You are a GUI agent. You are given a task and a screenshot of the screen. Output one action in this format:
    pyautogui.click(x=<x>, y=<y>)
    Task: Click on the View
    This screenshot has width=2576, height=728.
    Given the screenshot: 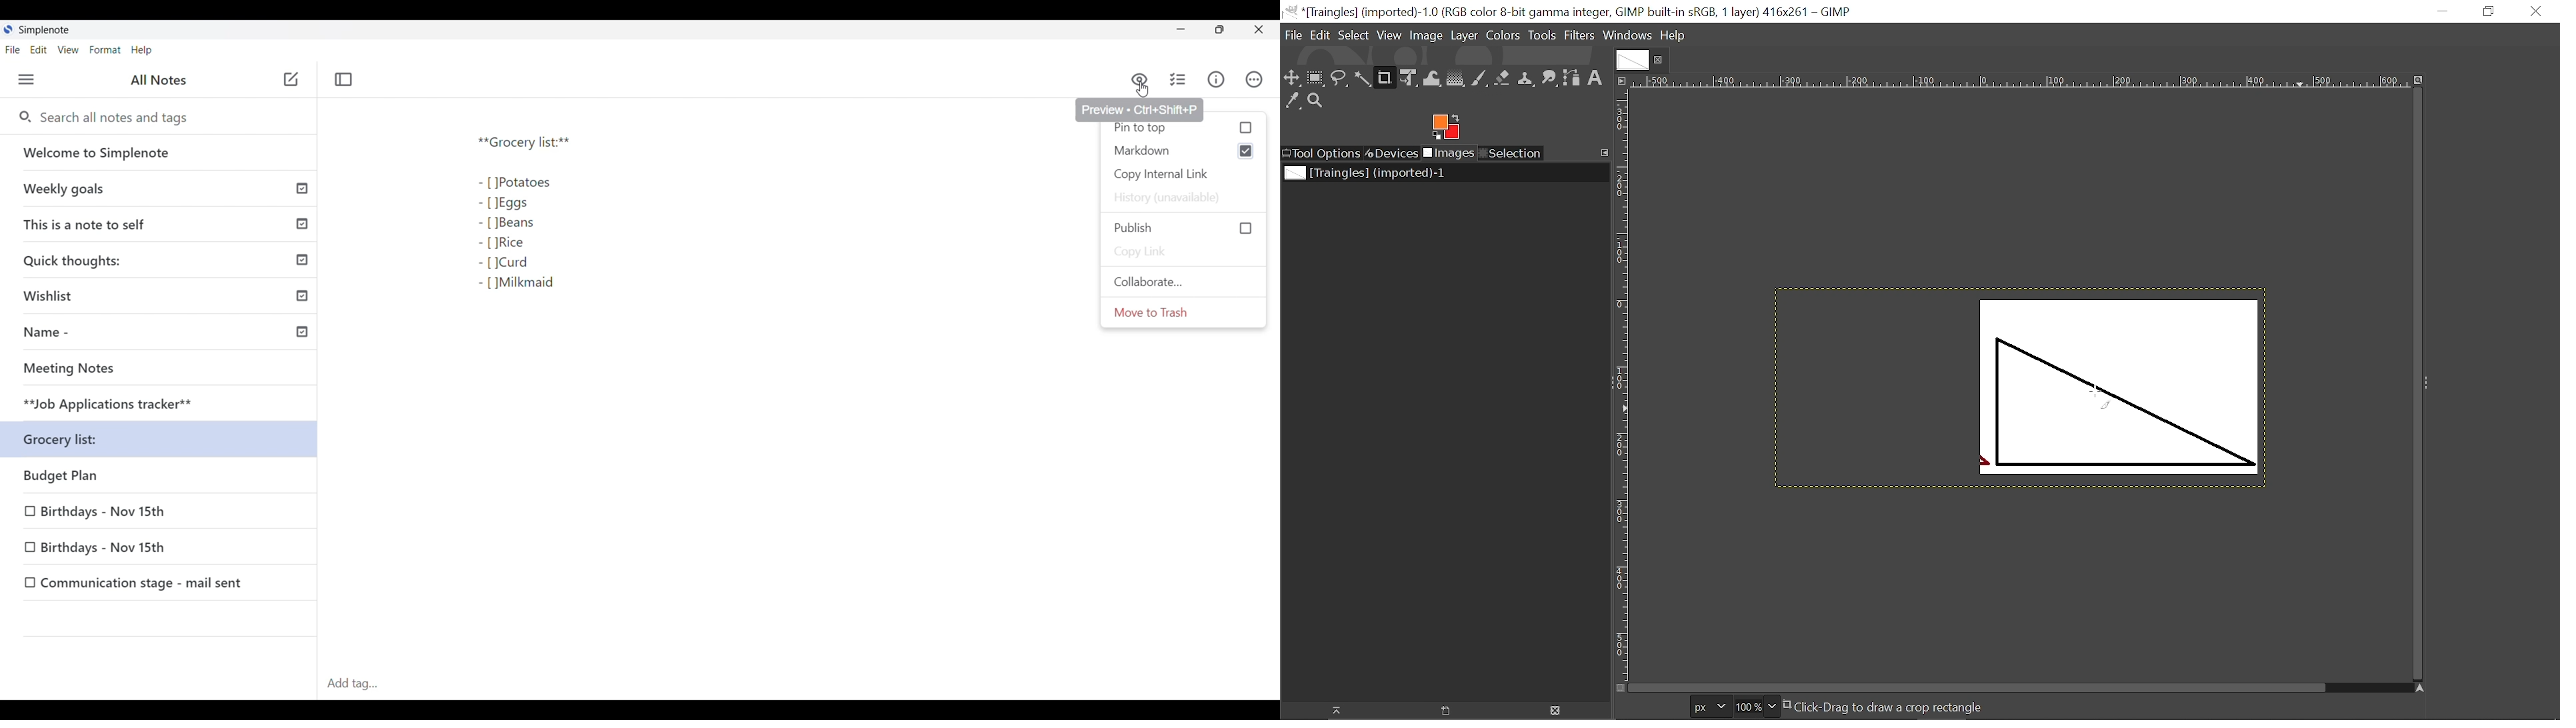 What is the action you would take?
    pyautogui.click(x=1389, y=36)
    